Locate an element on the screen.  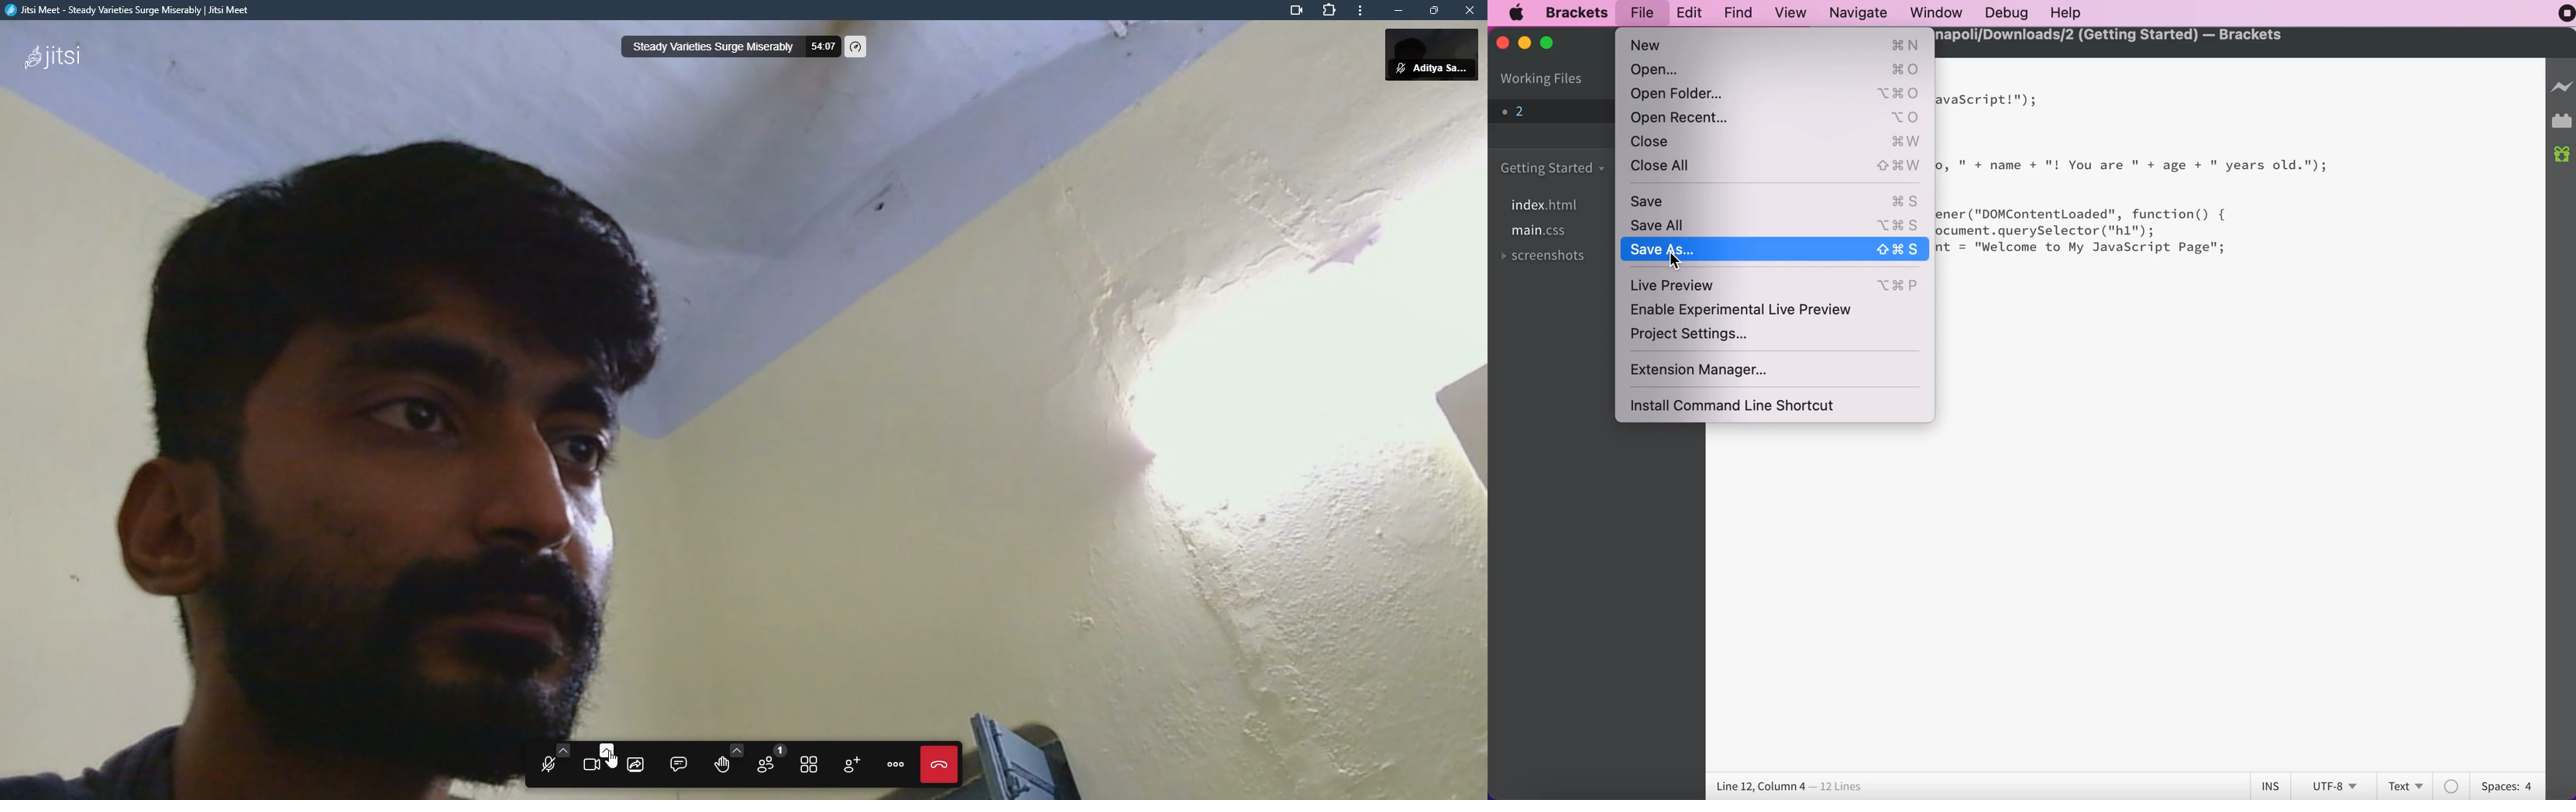
minimize is located at coordinates (1395, 11).